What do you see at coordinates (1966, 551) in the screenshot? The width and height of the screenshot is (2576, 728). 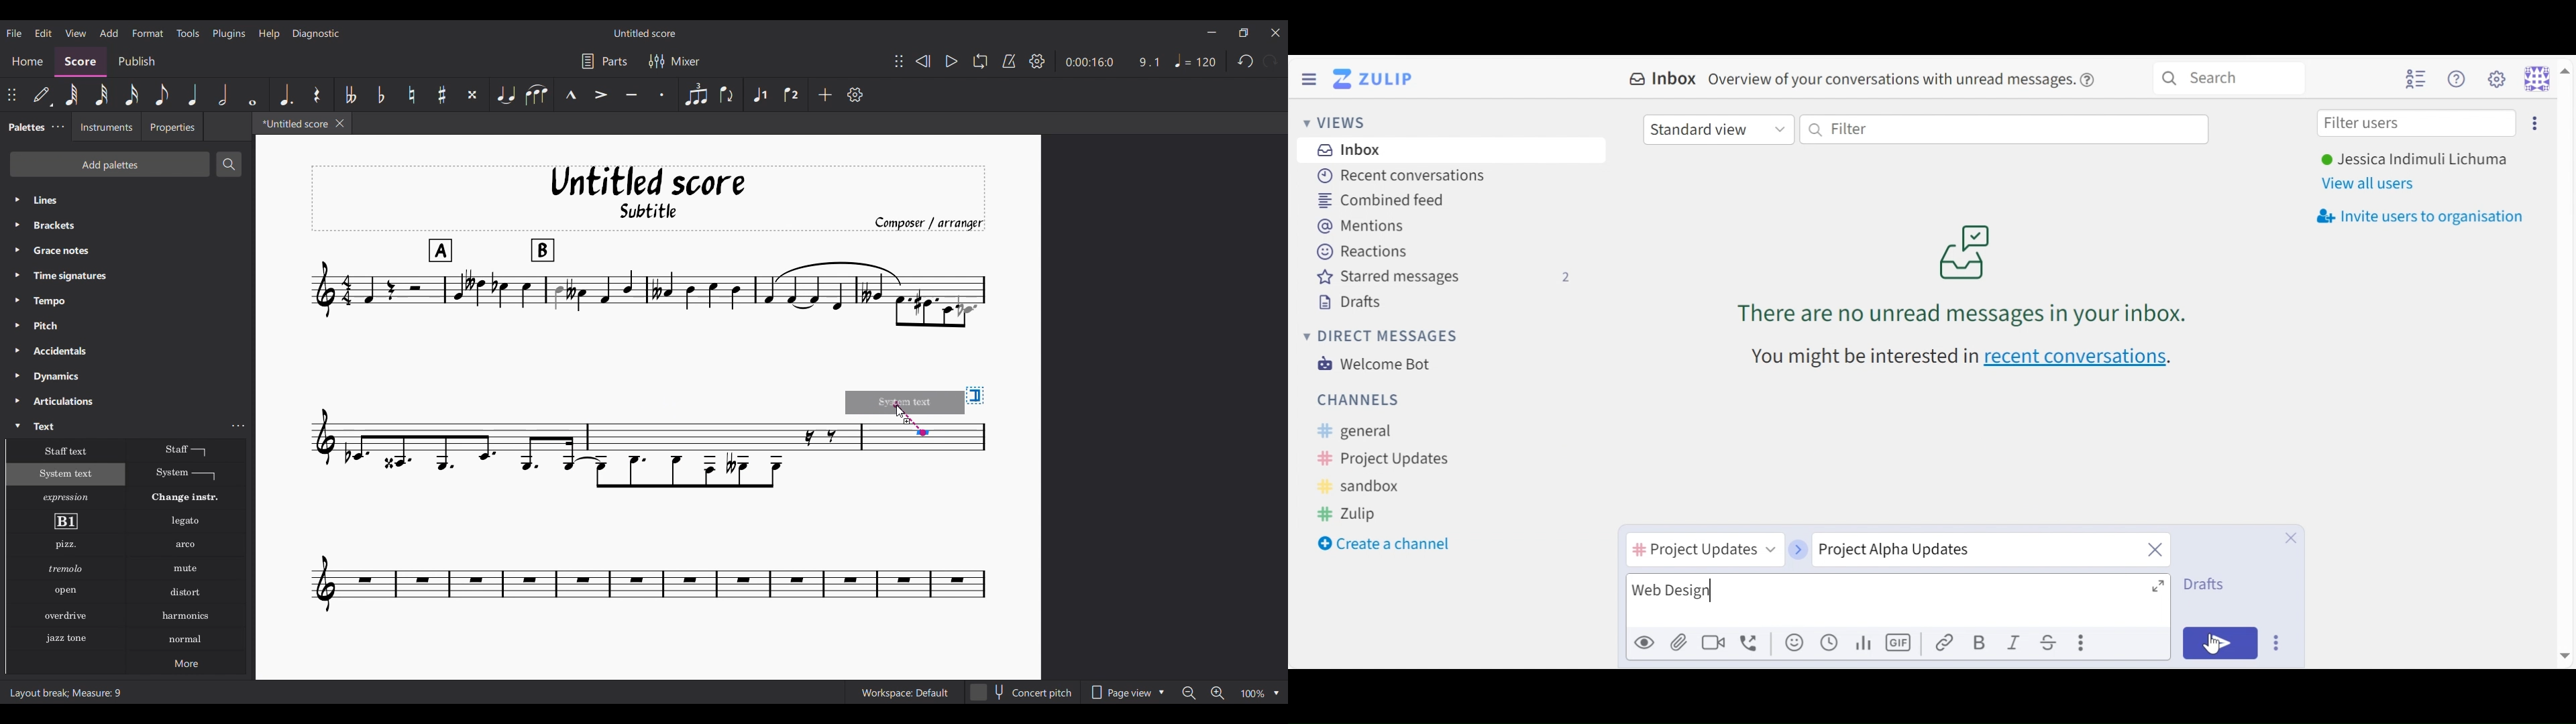 I see `Topic name` at bounding box center [1966, 551].